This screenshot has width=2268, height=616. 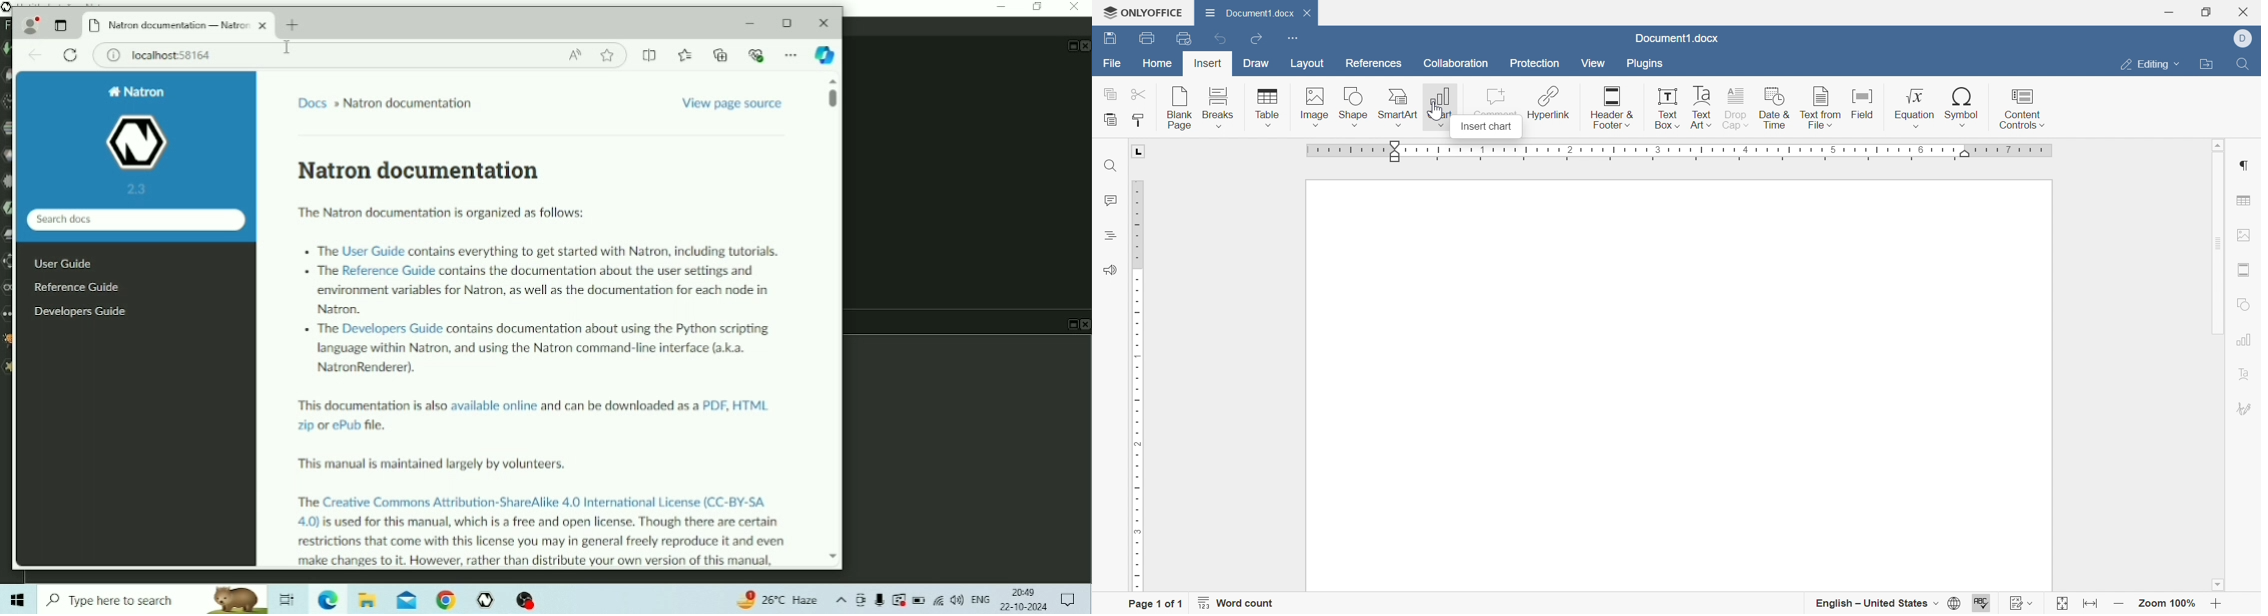 What do you see at coordinates (1399, 106) in the screenshot?
I see `SmartArt` at bounding box center [1399, 106].